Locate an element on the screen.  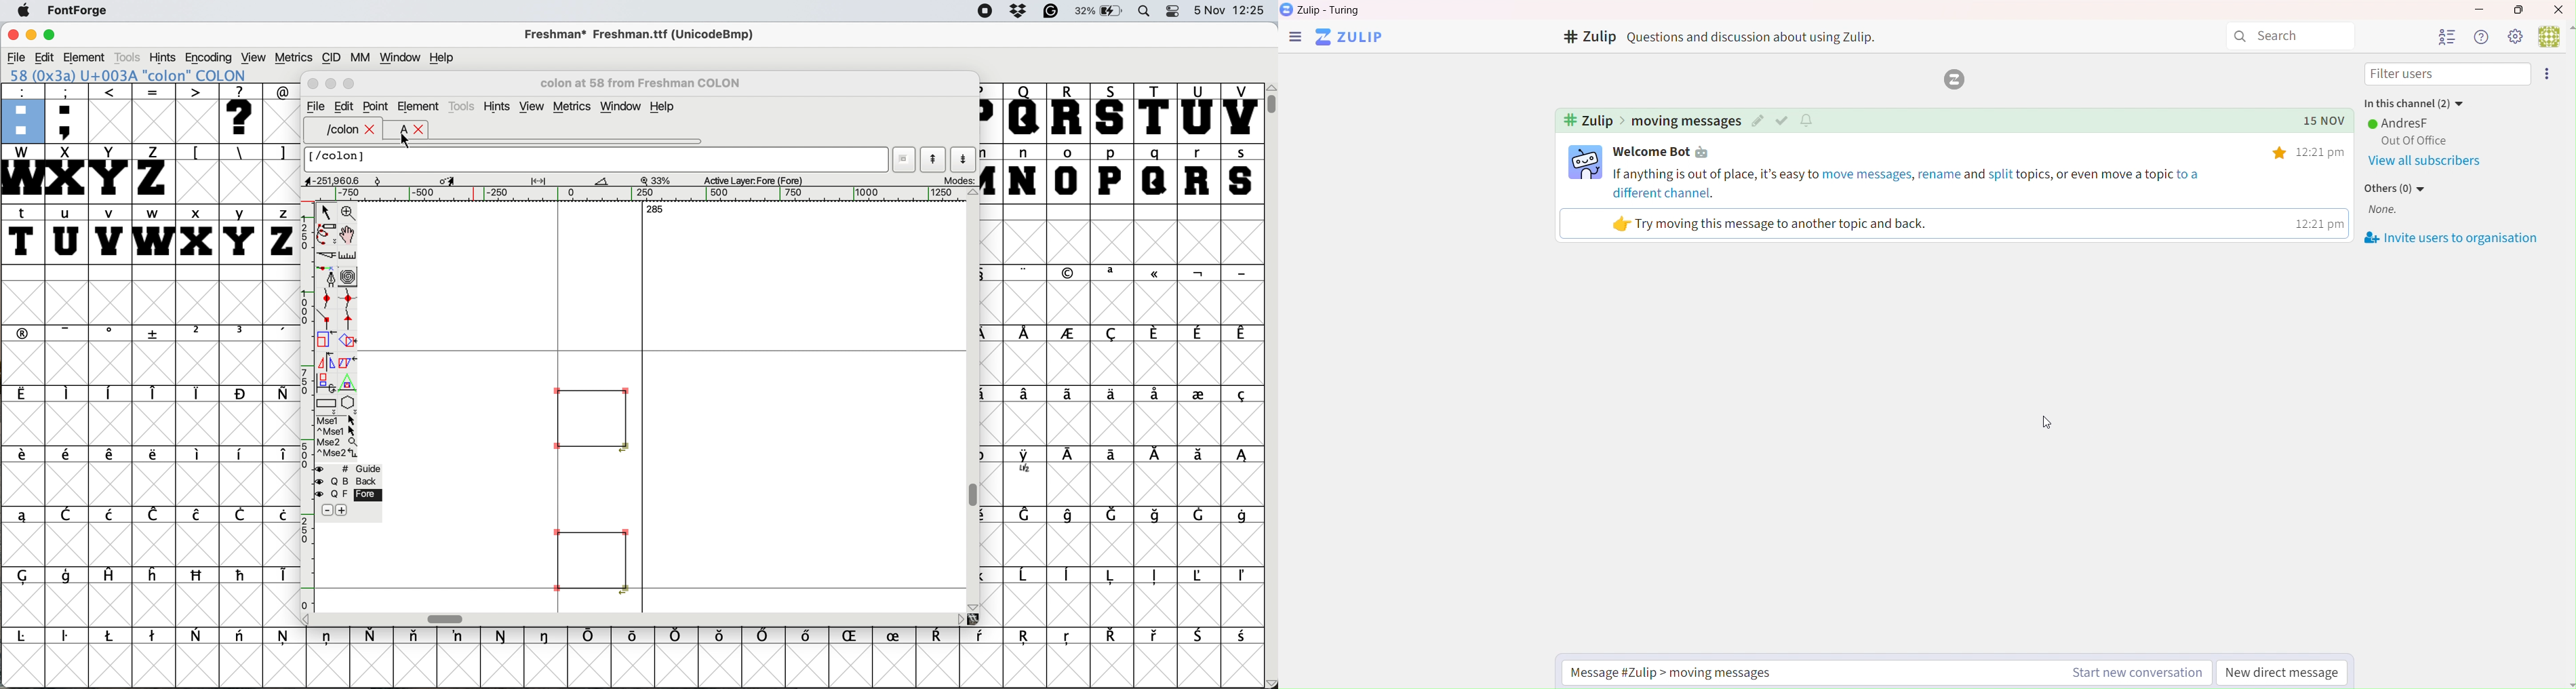
encoding is located at coordinates (209, 58).